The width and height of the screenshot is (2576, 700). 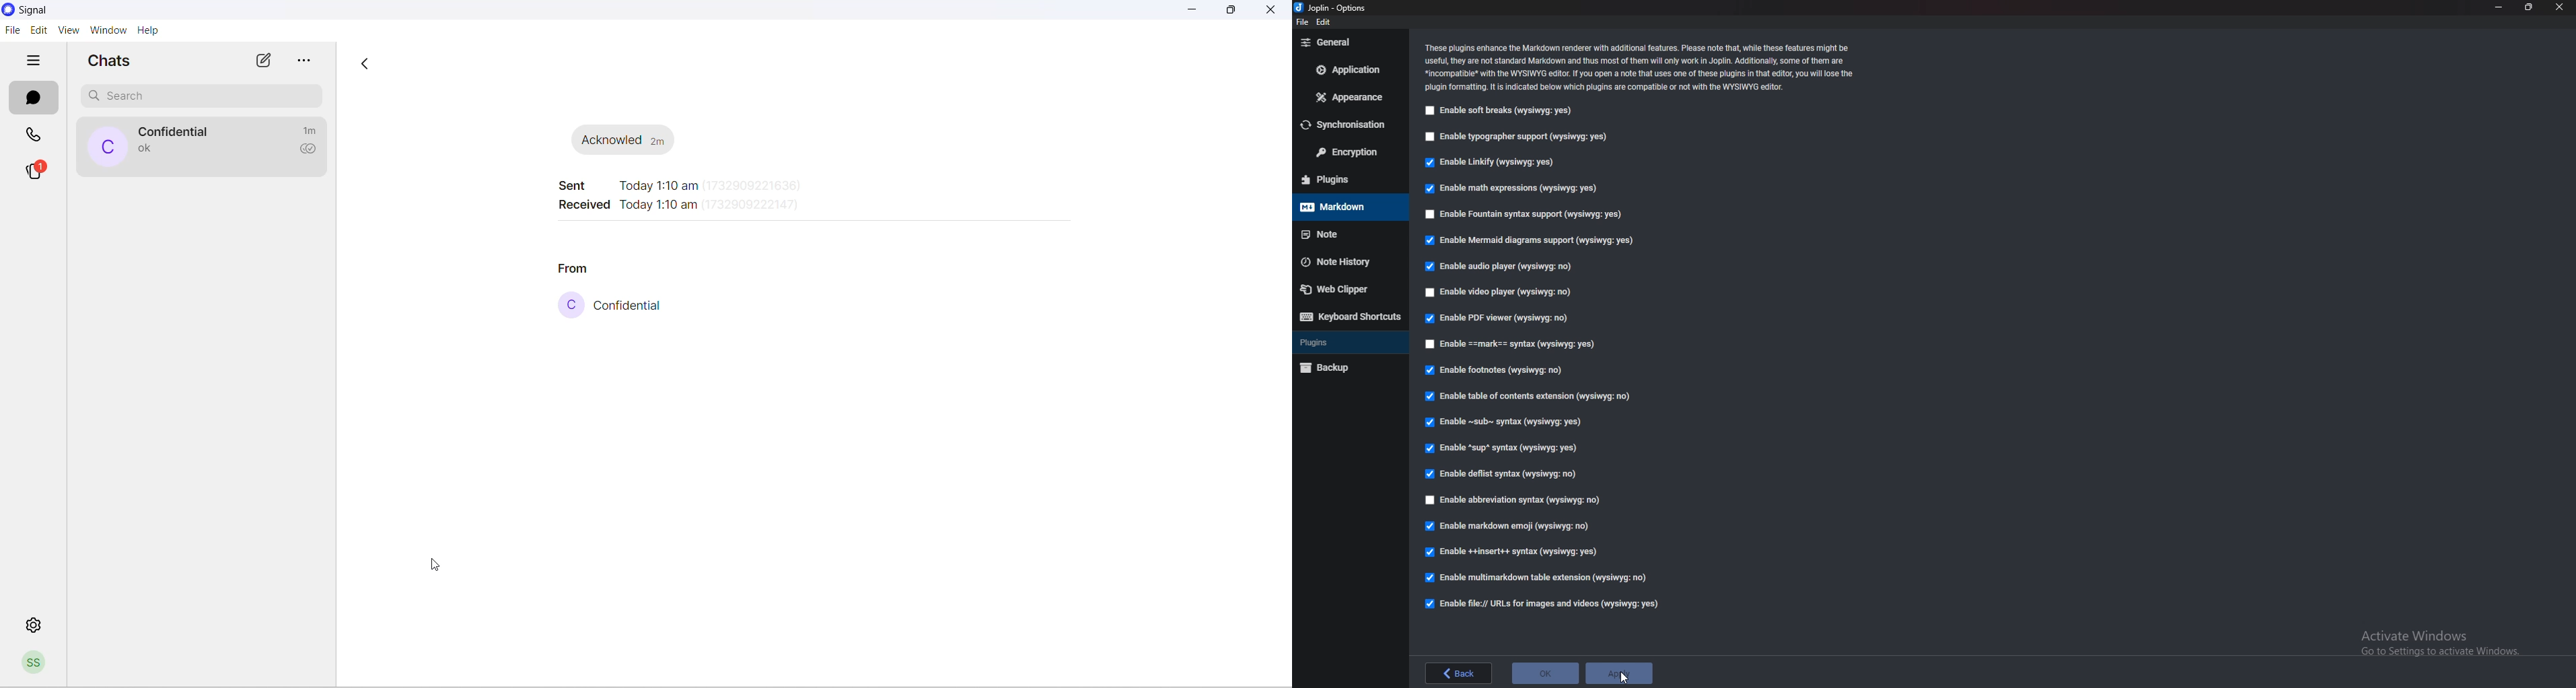 What do you see at coordinates (1342, 234) in the screenshot?
I see `note` at bounding box center [1342, 234].